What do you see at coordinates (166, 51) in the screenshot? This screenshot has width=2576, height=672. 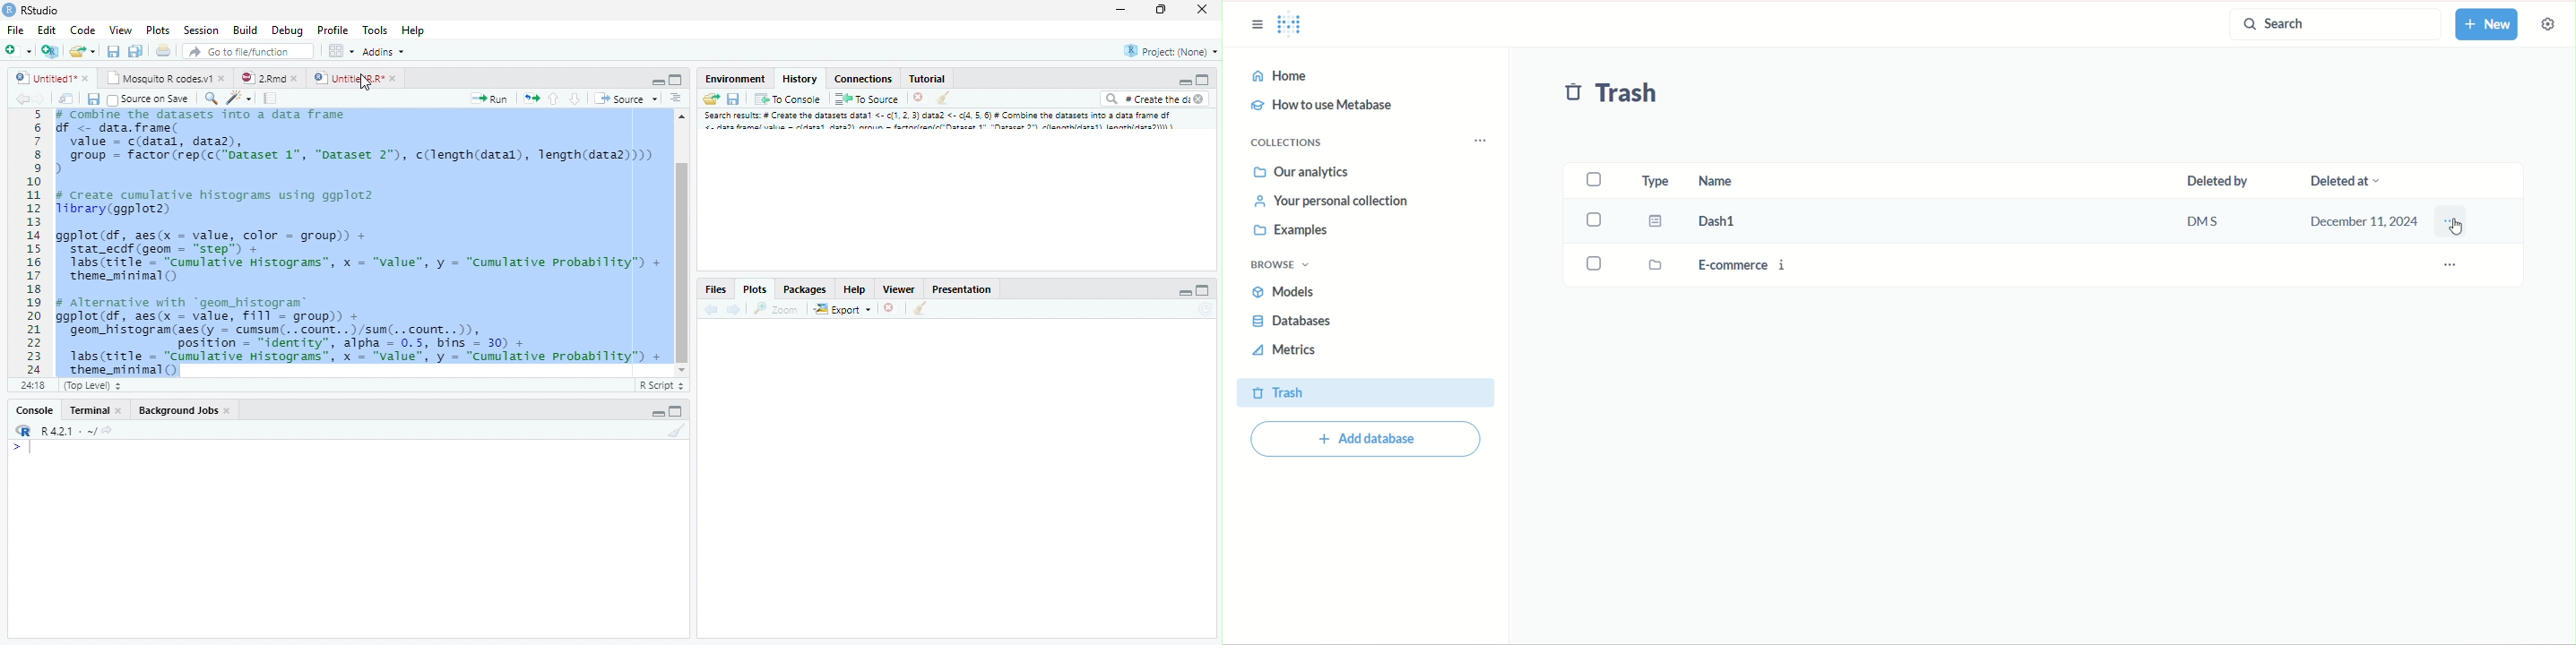 I see `Print` at bounding box center [166, 51].